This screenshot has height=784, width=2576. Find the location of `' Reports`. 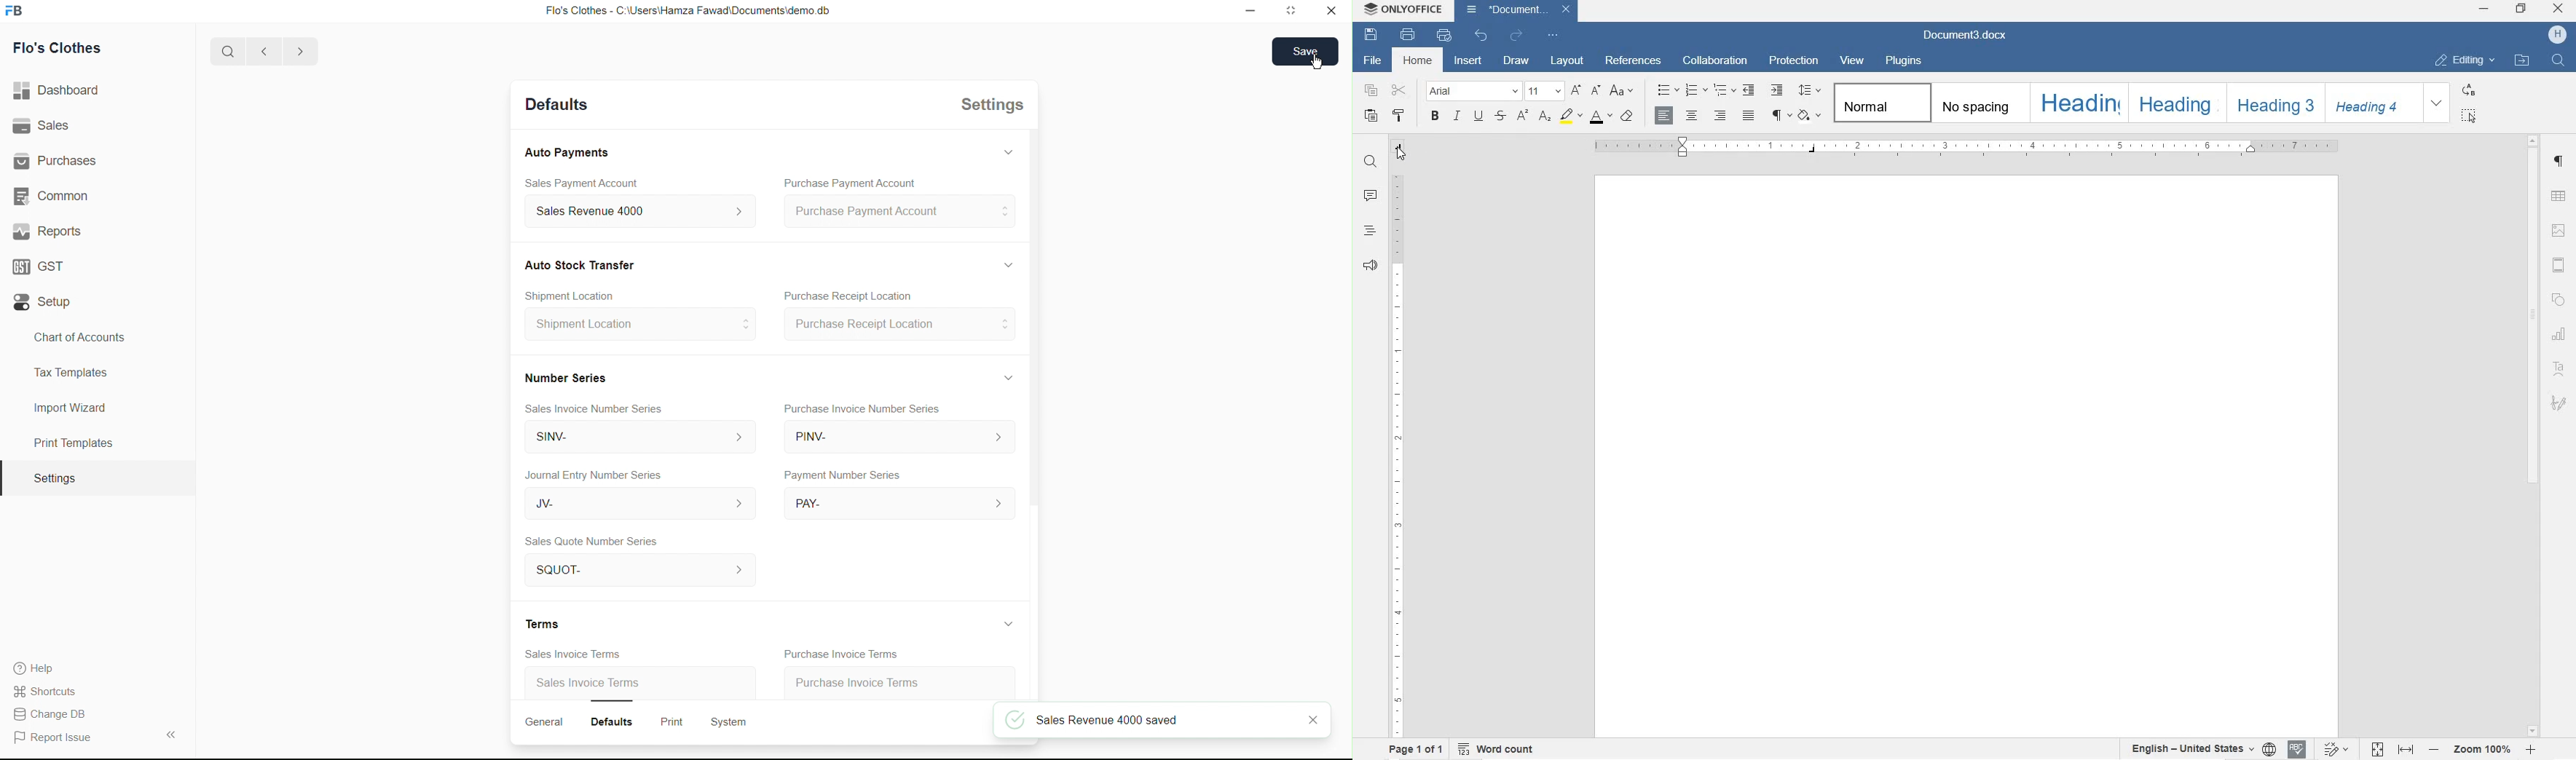

' Reports is located at coordinates (50, 231).